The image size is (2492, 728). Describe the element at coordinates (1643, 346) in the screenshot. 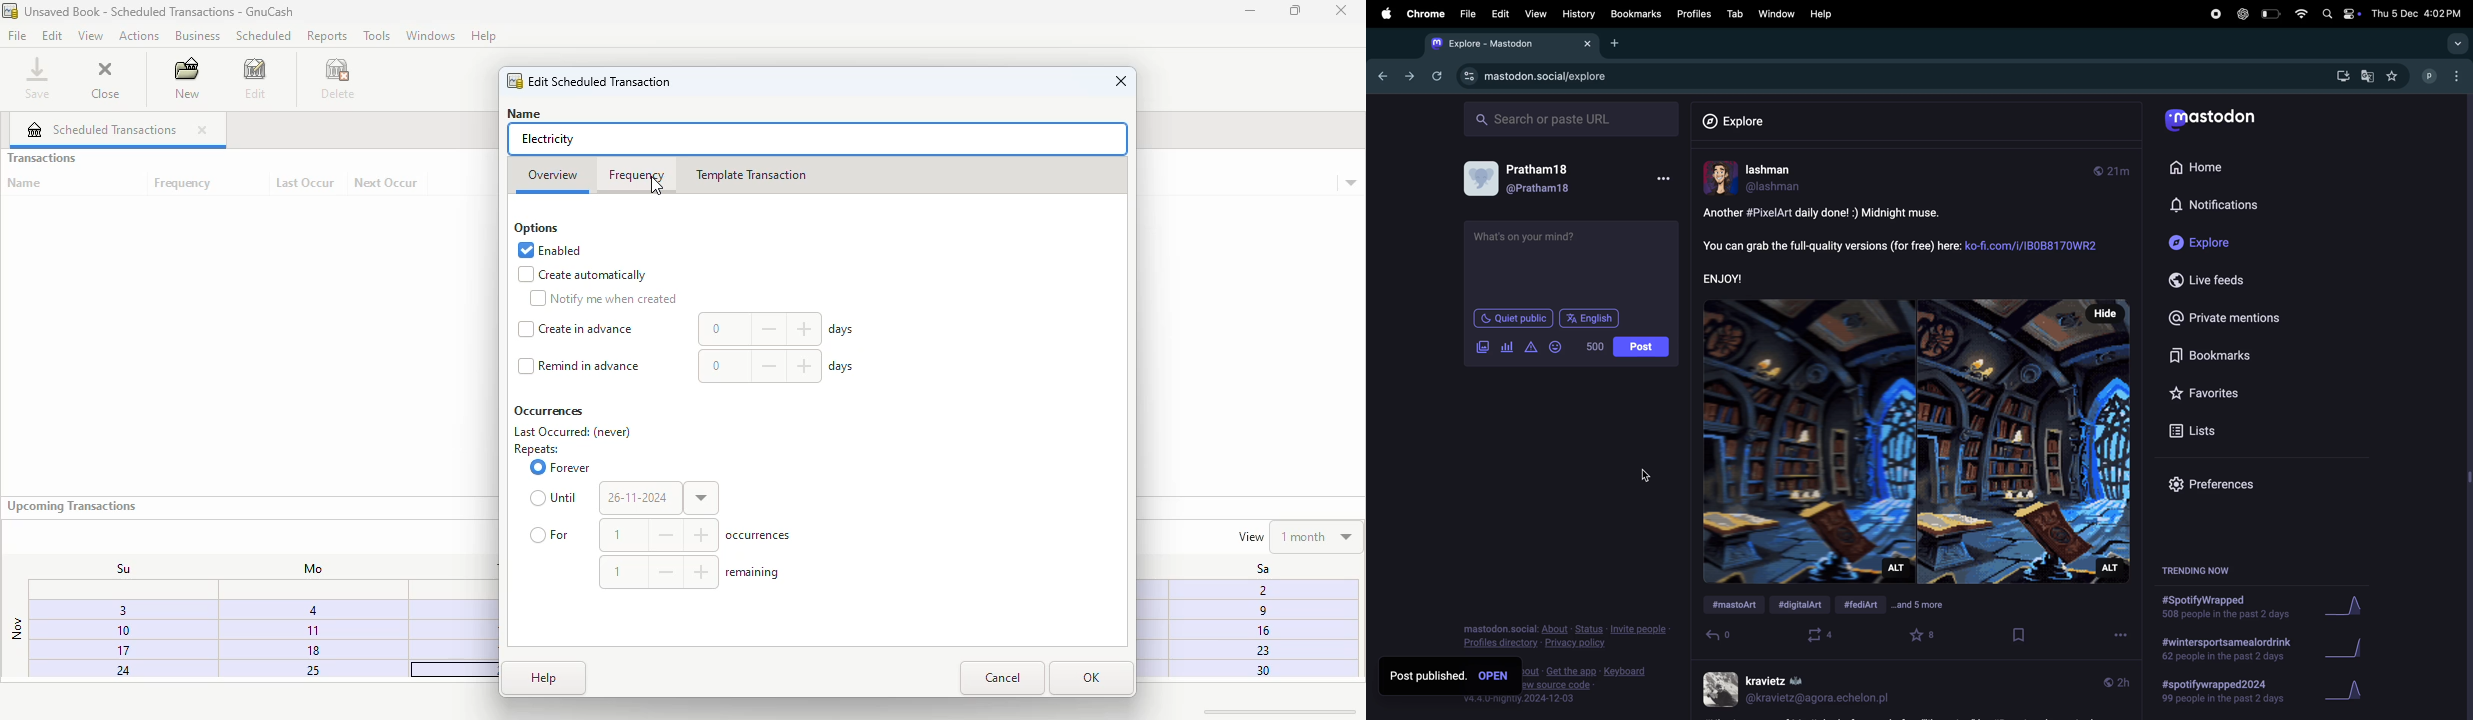

I see `post` at that location.